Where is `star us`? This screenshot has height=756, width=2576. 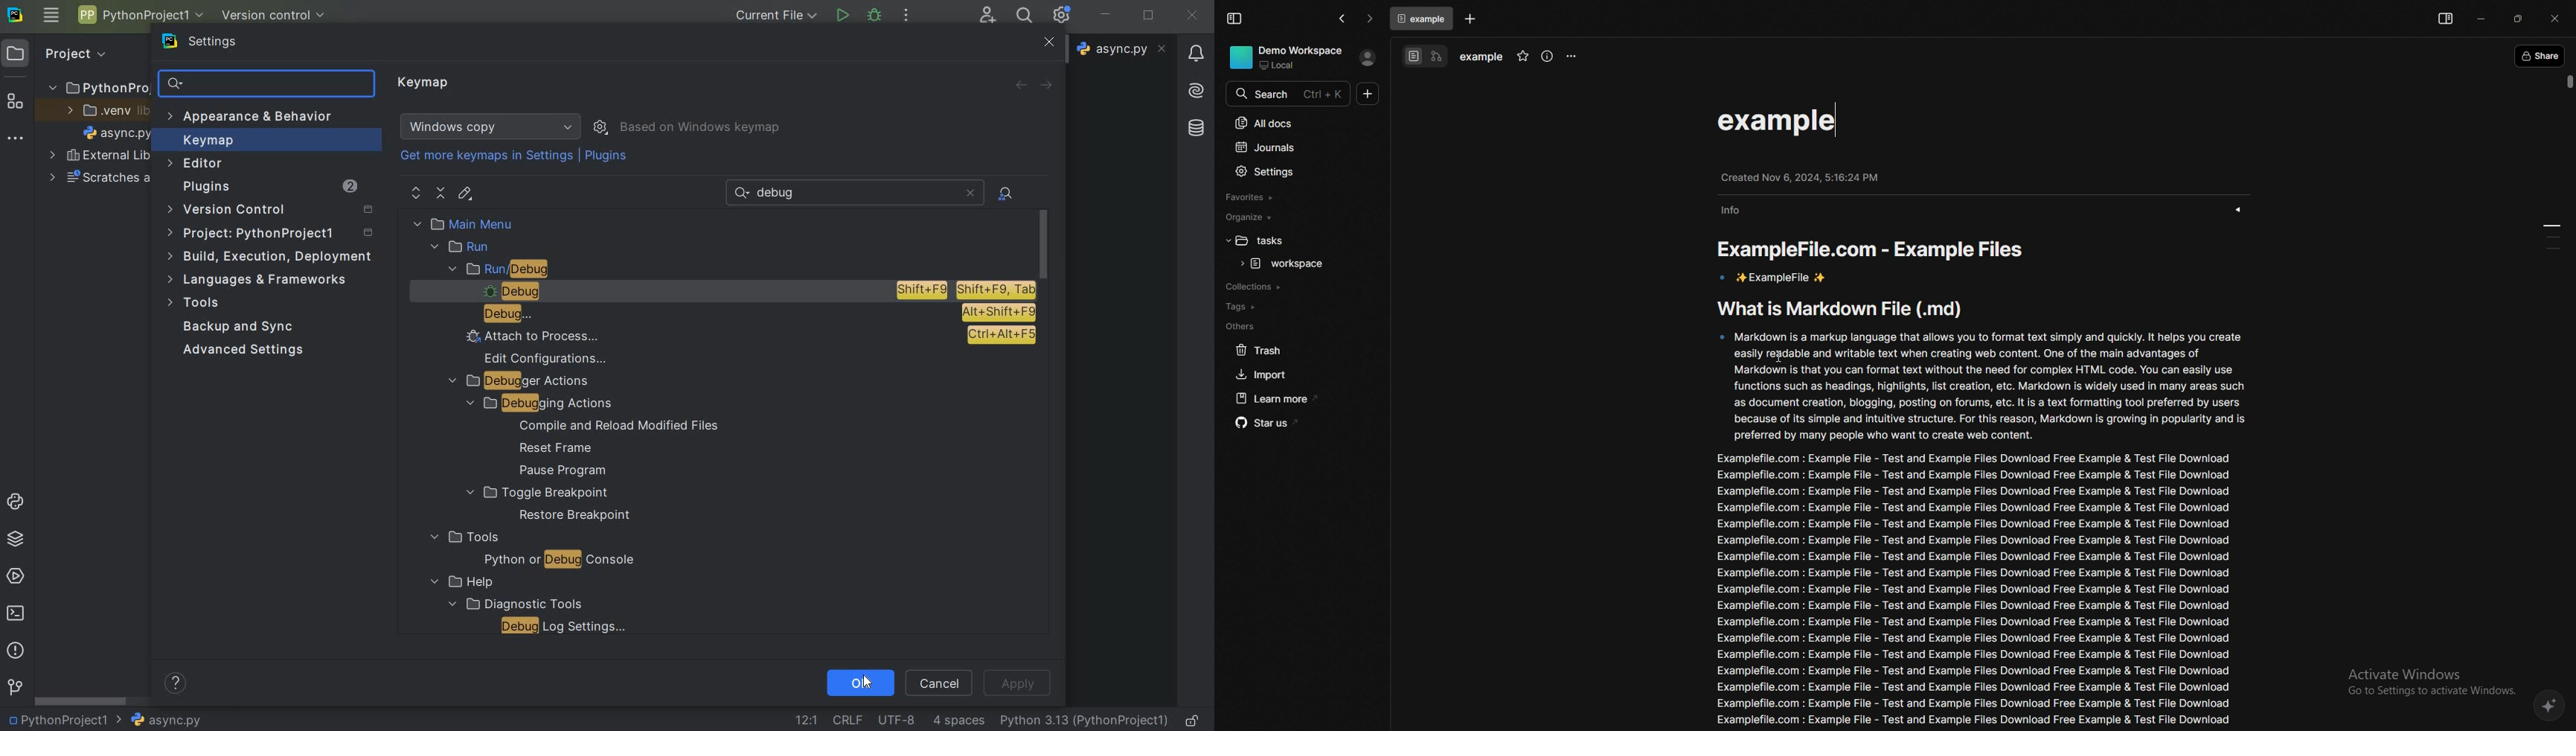 star us is located at coordinates (1300, 423).